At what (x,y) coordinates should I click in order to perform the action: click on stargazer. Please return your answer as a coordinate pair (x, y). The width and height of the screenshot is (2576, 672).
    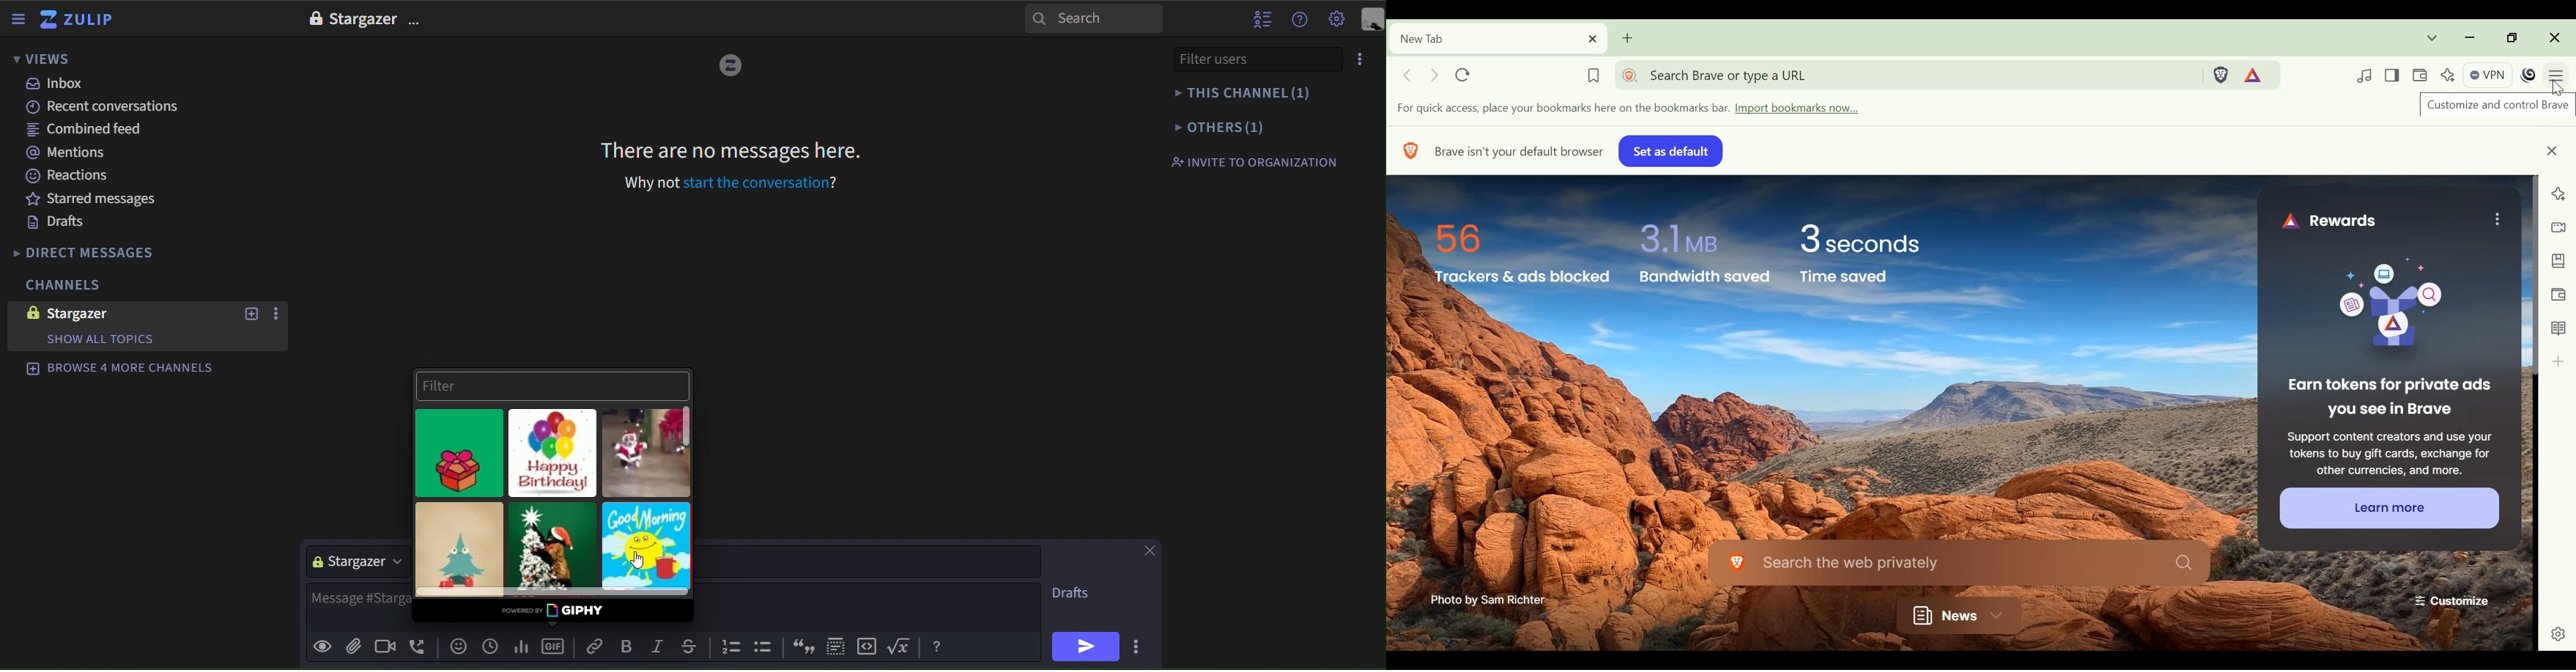
    Looking at the image, I should click on (93, 314).